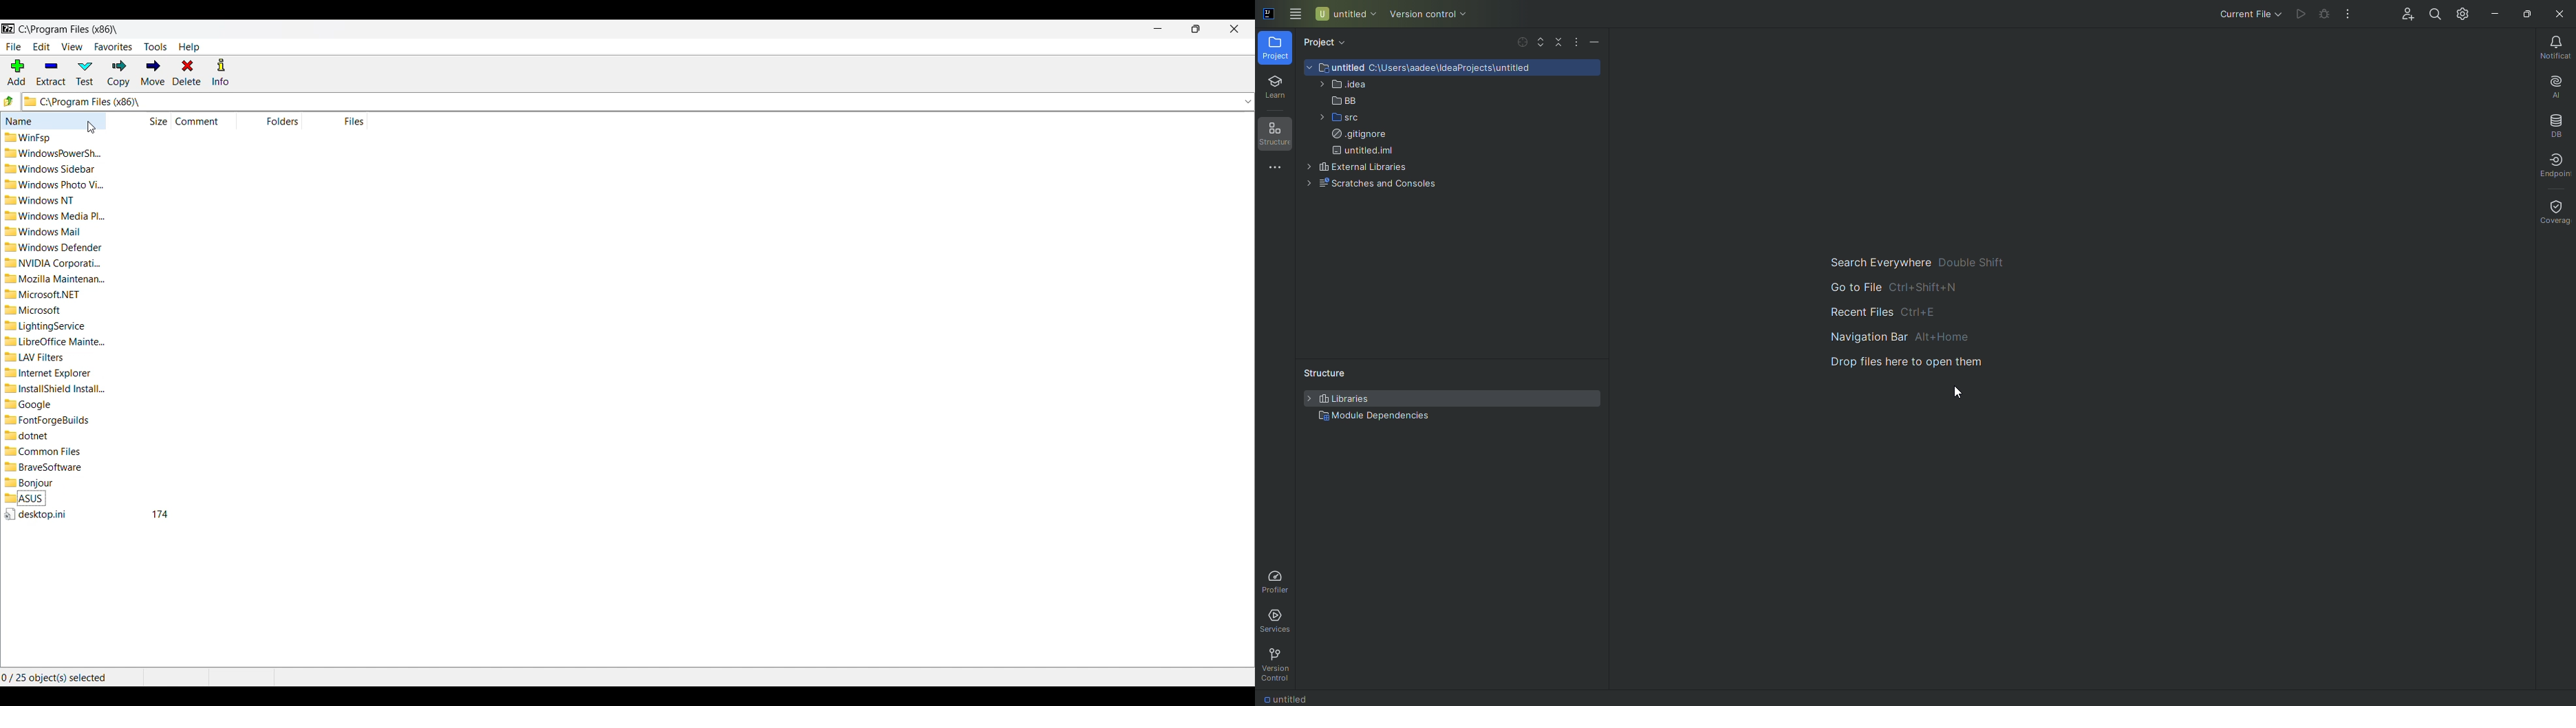 Image resolution: width=2576 pixels, height=728 pixels. What do you see at coordinates (68, 29) in the screenshot?
I see `Location of current folder` at bounding box center [68, 29].